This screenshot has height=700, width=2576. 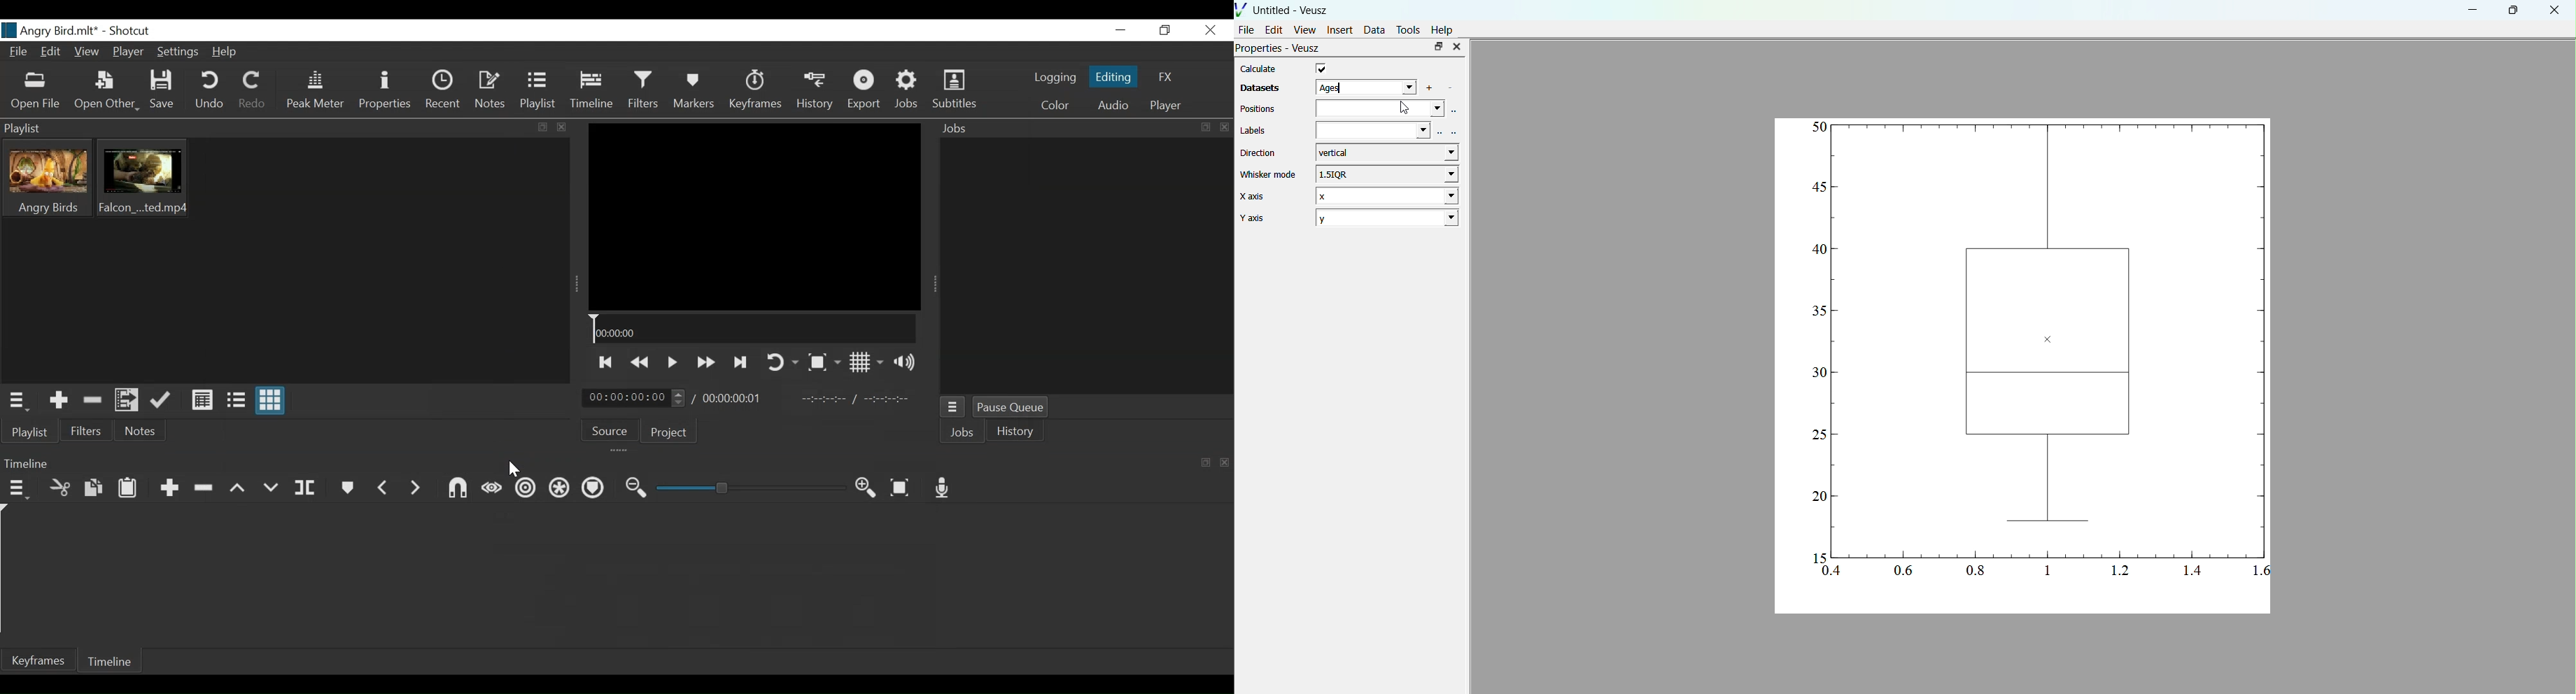 I want to click on Zoom timeline out, so click(x=865, y=488).